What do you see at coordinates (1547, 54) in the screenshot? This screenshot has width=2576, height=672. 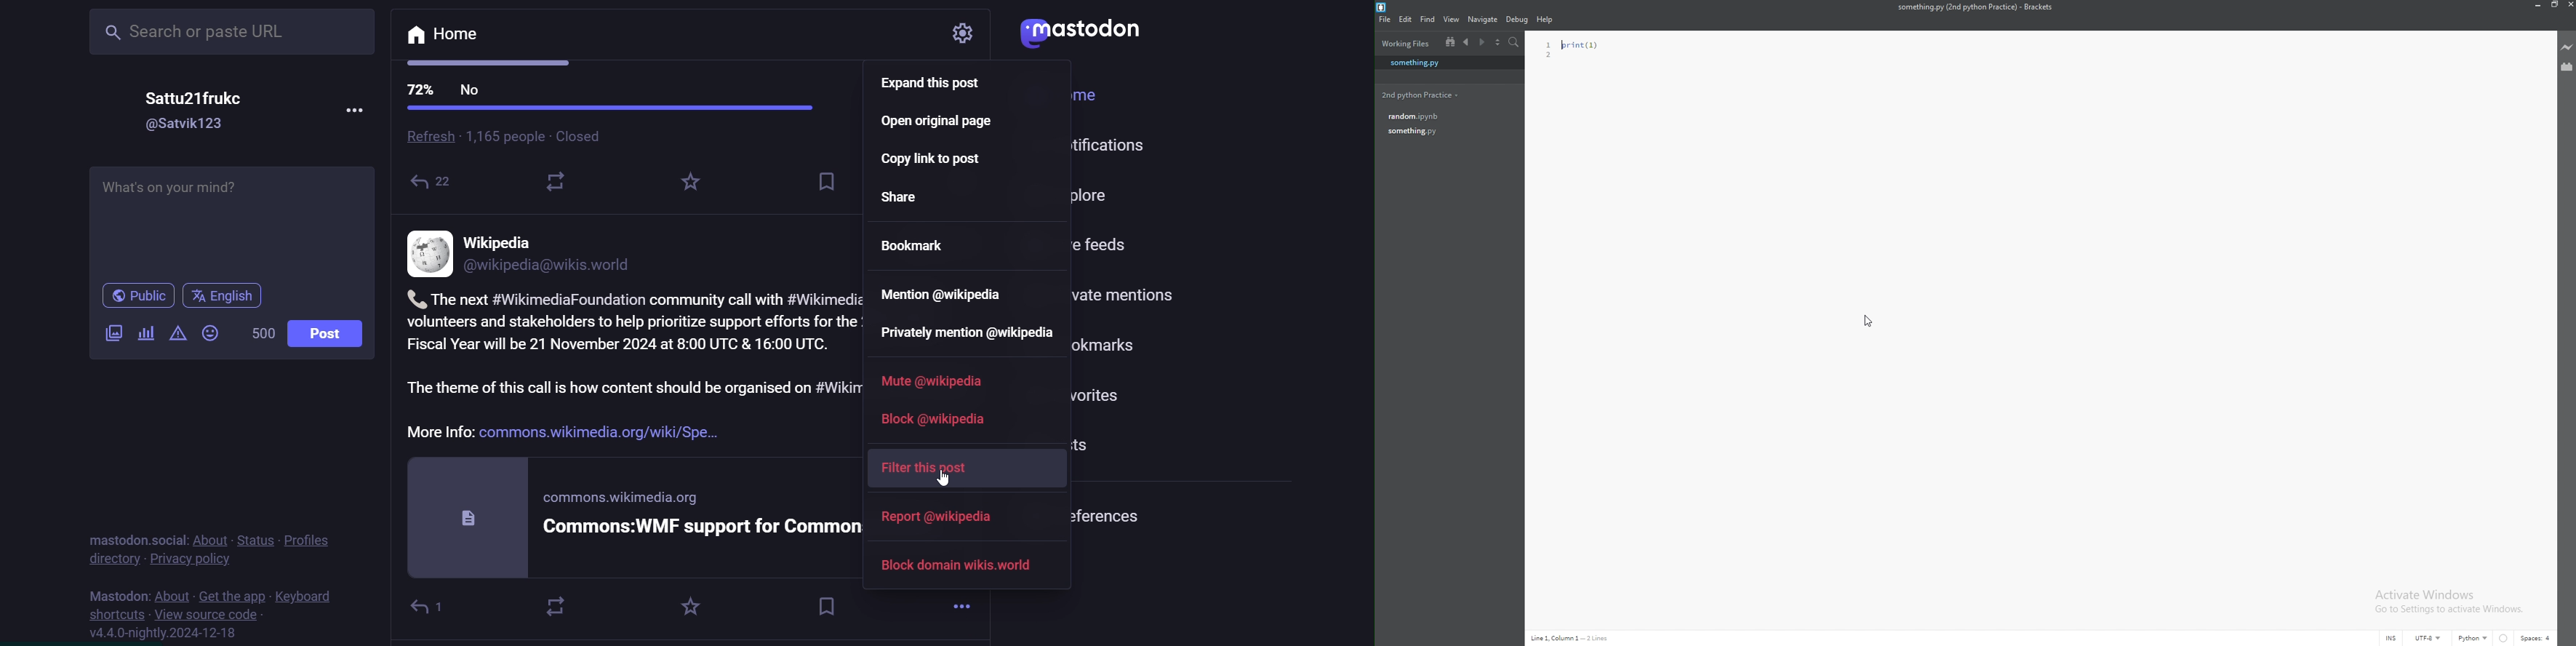 I see `2` at bounding box center [1547, 54].